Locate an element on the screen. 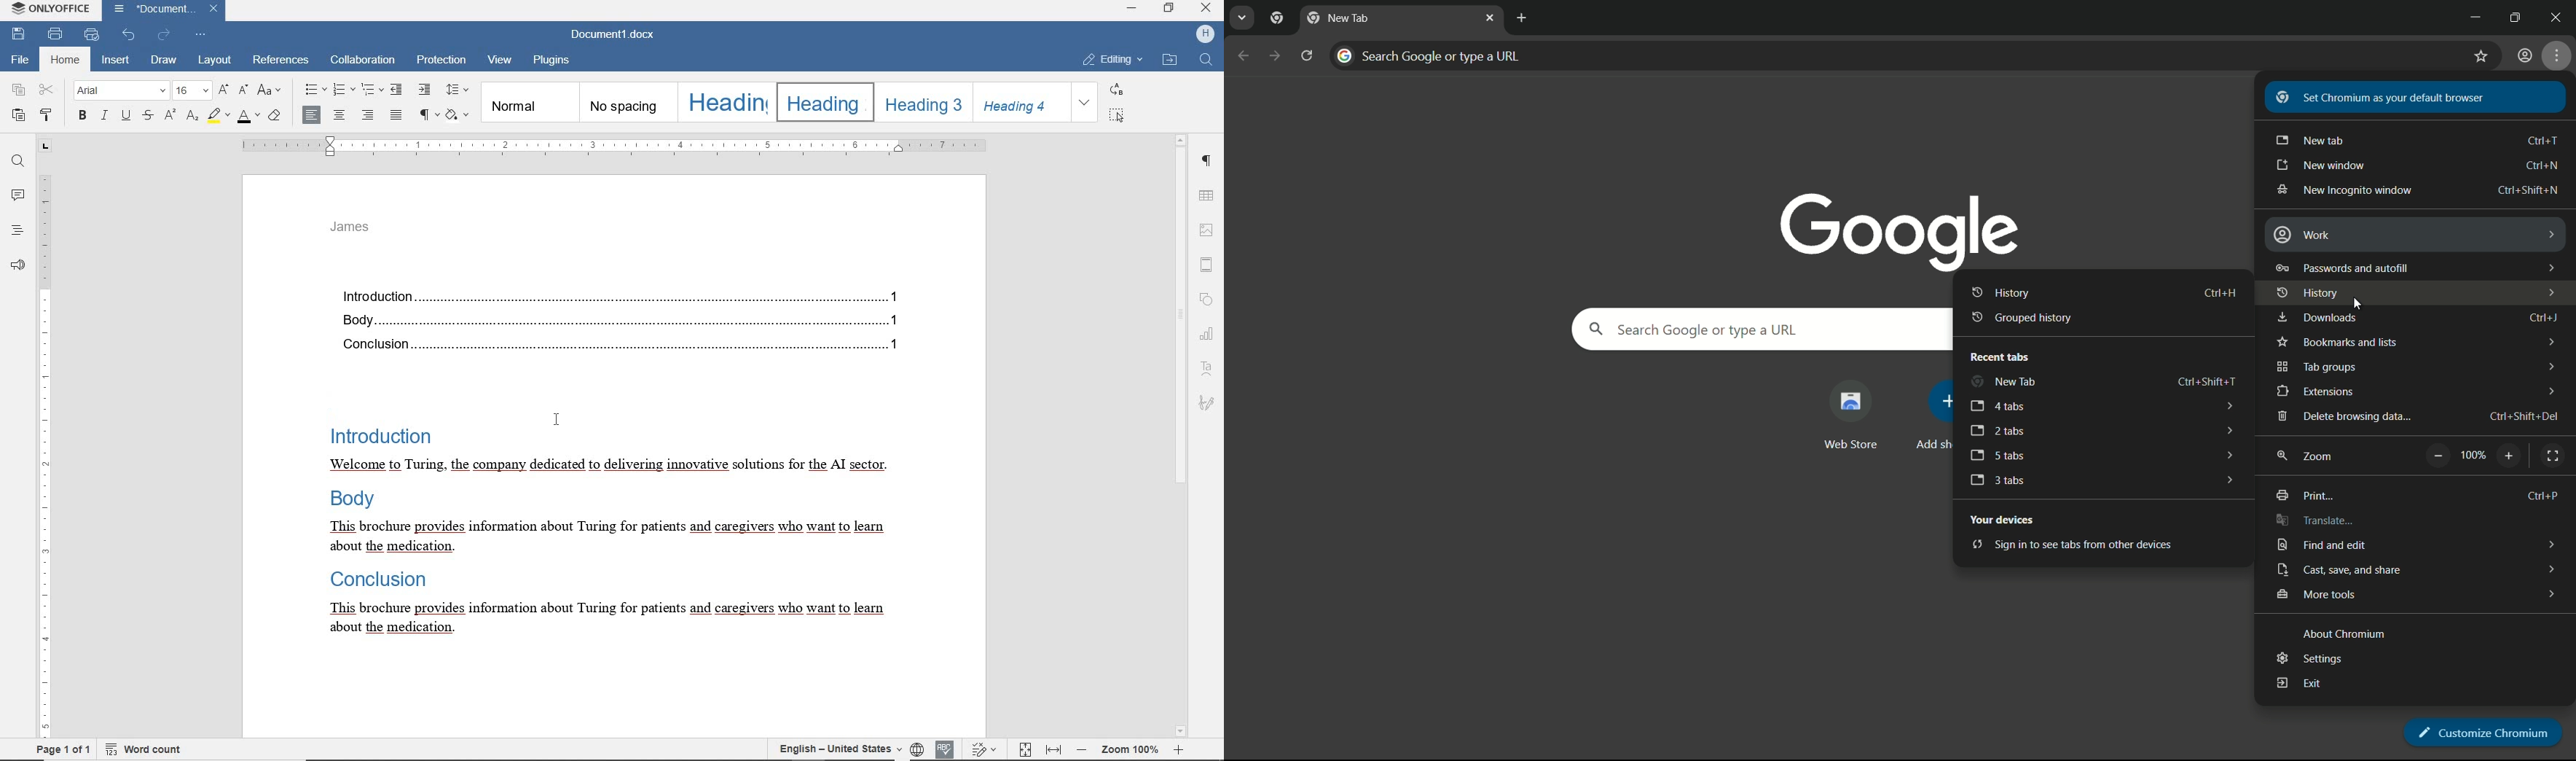 This screenshot has width=2576, height=784. history is located at coordinates (1999, 292).